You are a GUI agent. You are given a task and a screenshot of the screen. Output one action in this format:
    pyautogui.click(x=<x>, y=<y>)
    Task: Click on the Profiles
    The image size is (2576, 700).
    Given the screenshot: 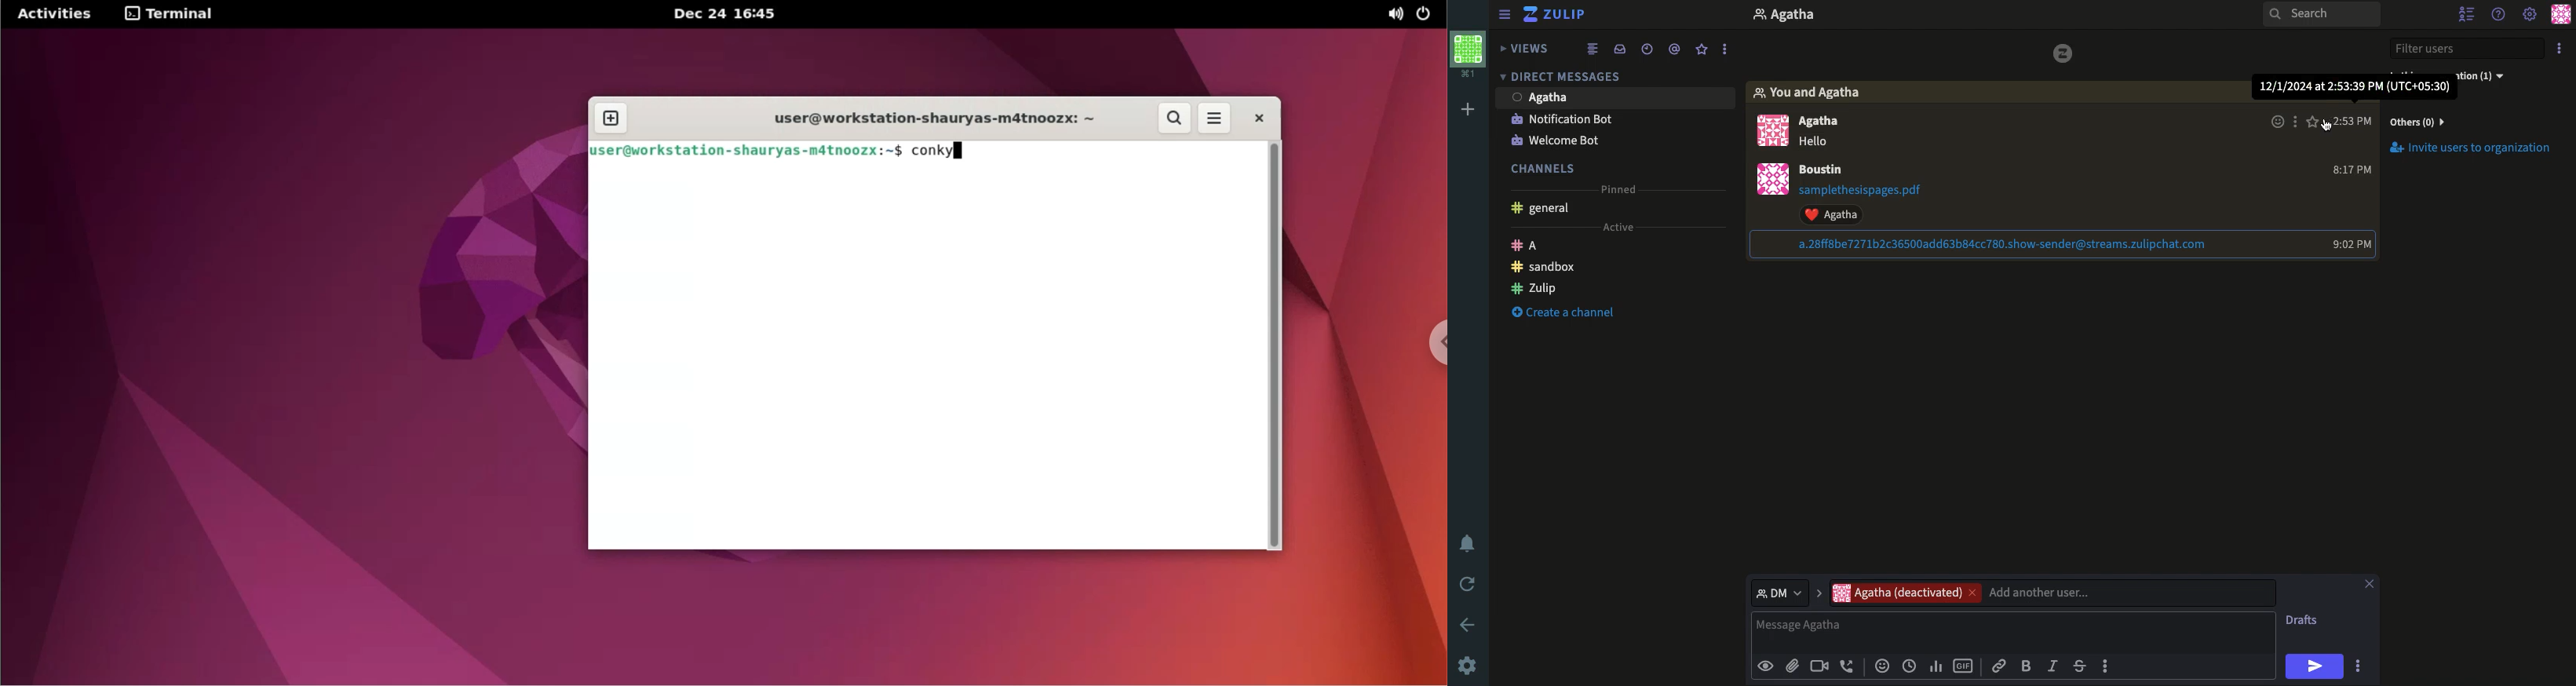 What is the action you would take?
    pyautogui.click(x=1768, y=131)
    